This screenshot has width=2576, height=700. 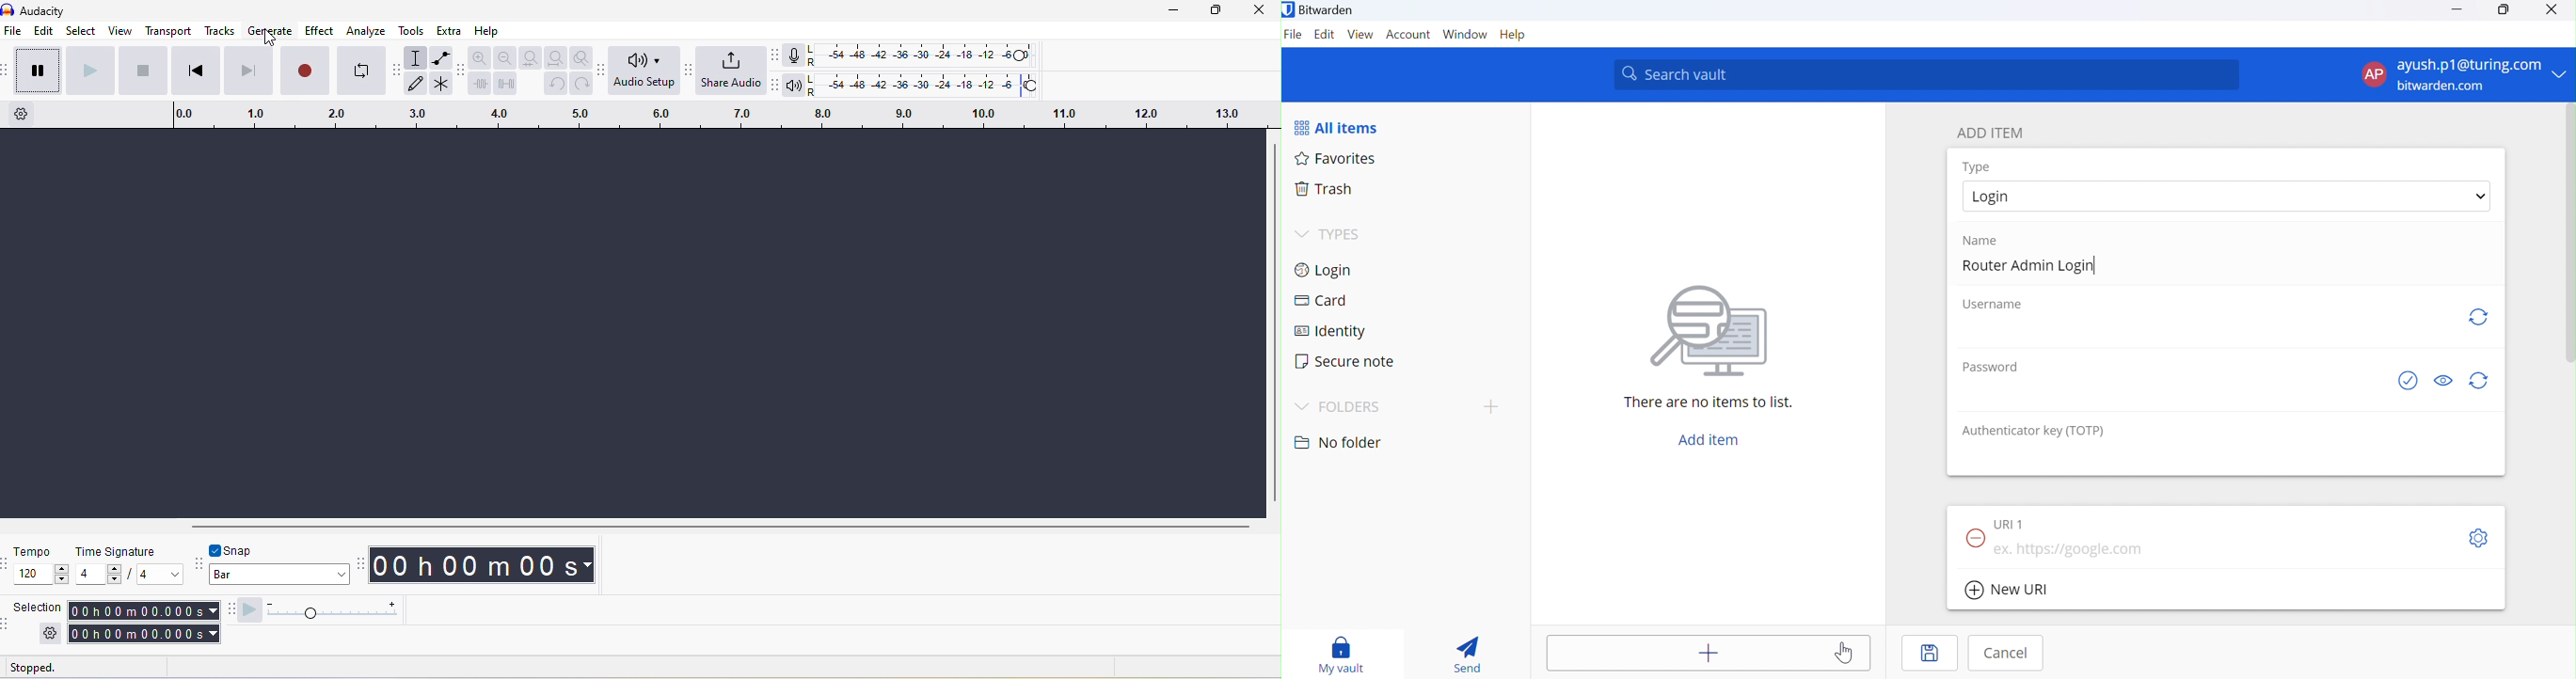 What do you see at coordinates (1988, 240) in the screenshot?
I see `Name` at bounding box center [1988, 240].